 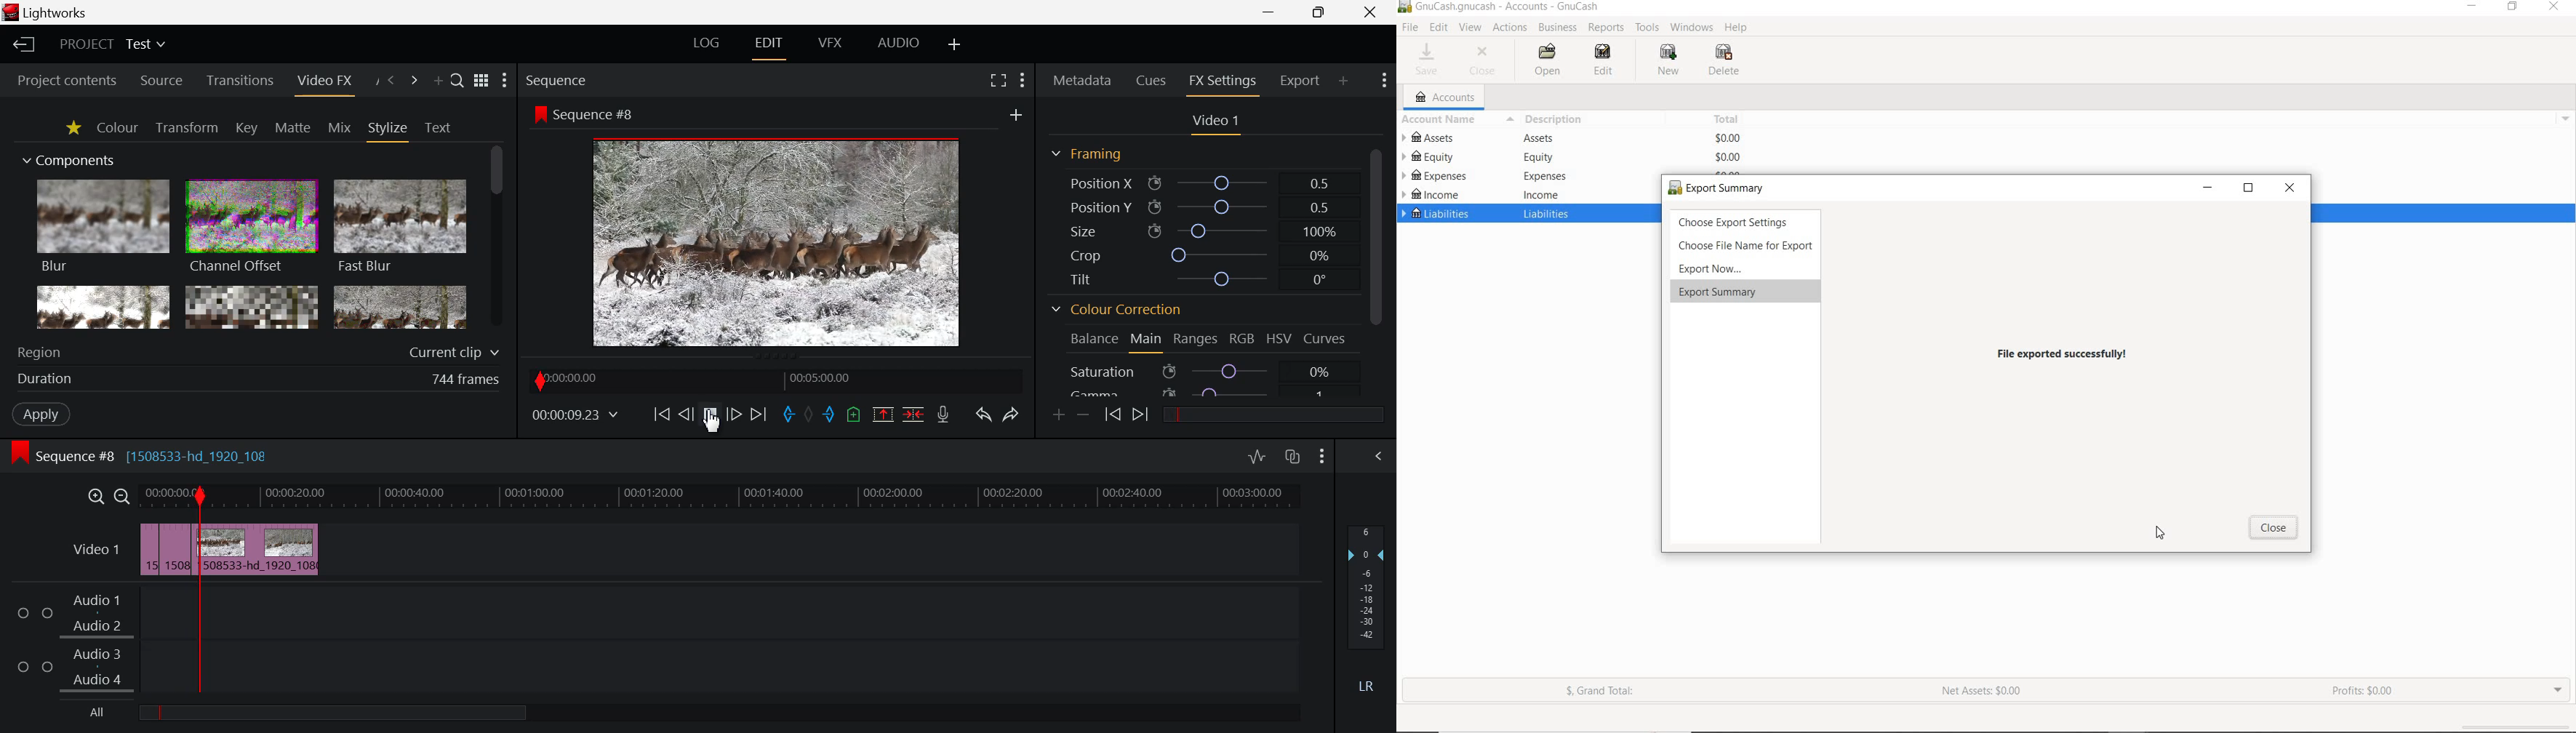 I want to click on Posterize, so click(x=400, y=309).